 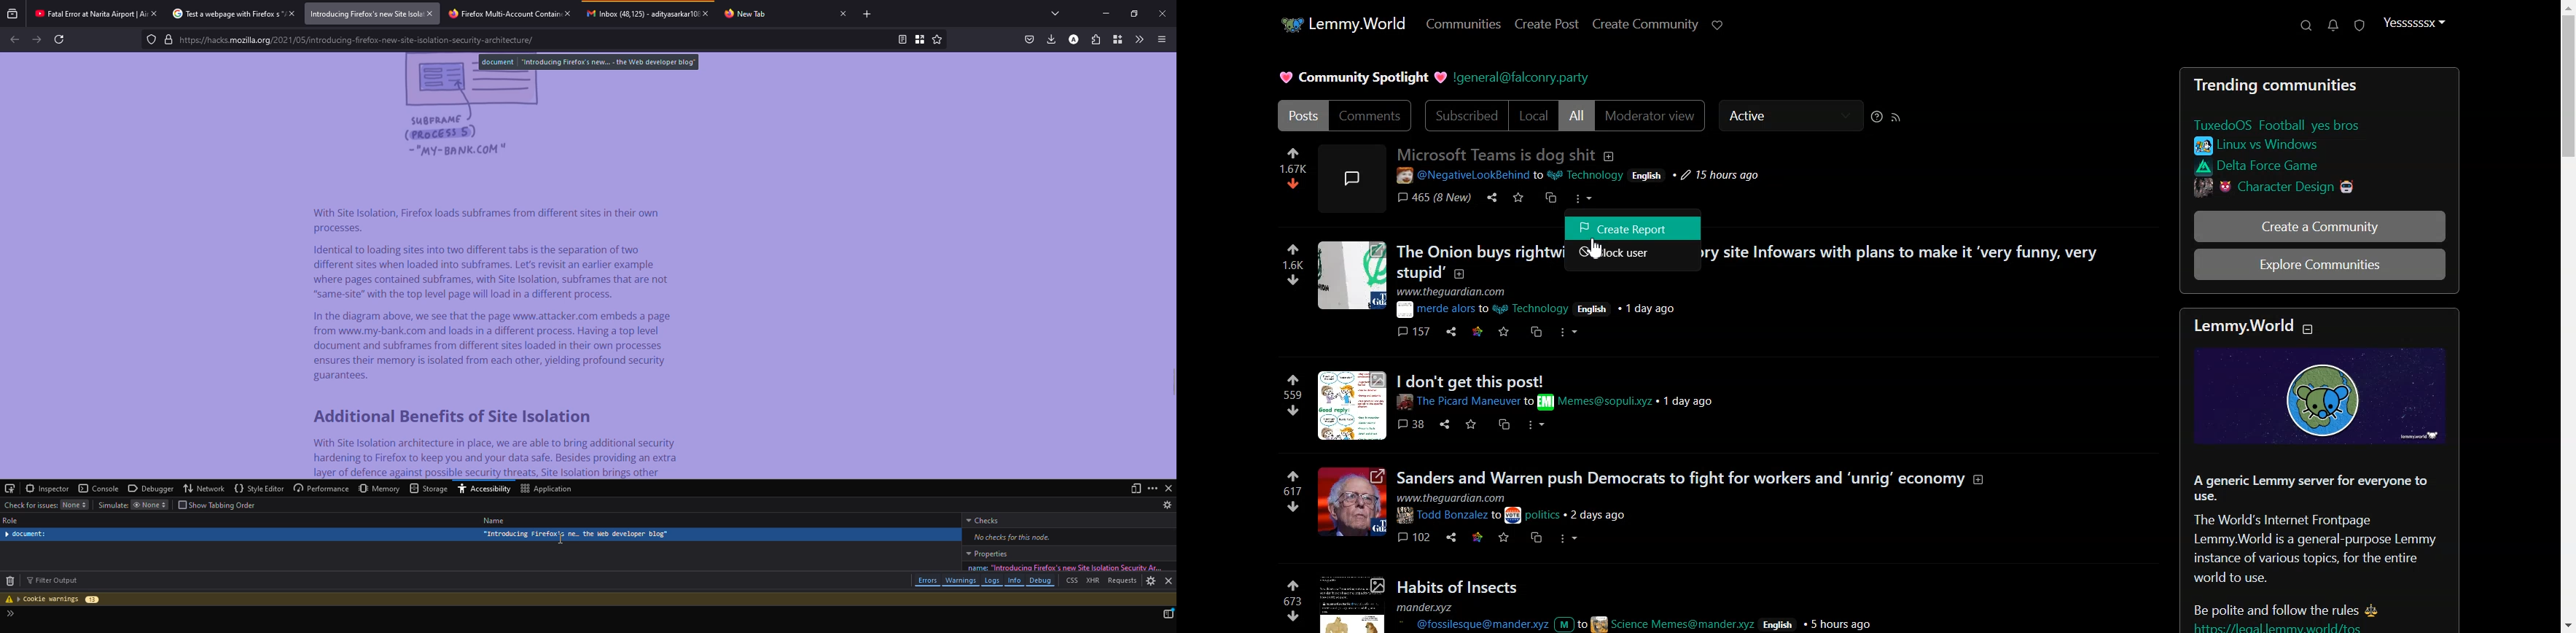 What do you see at coordinates (1096, 39) in the screenshot?
I see `extensions` at bounding box center [1096, 39].